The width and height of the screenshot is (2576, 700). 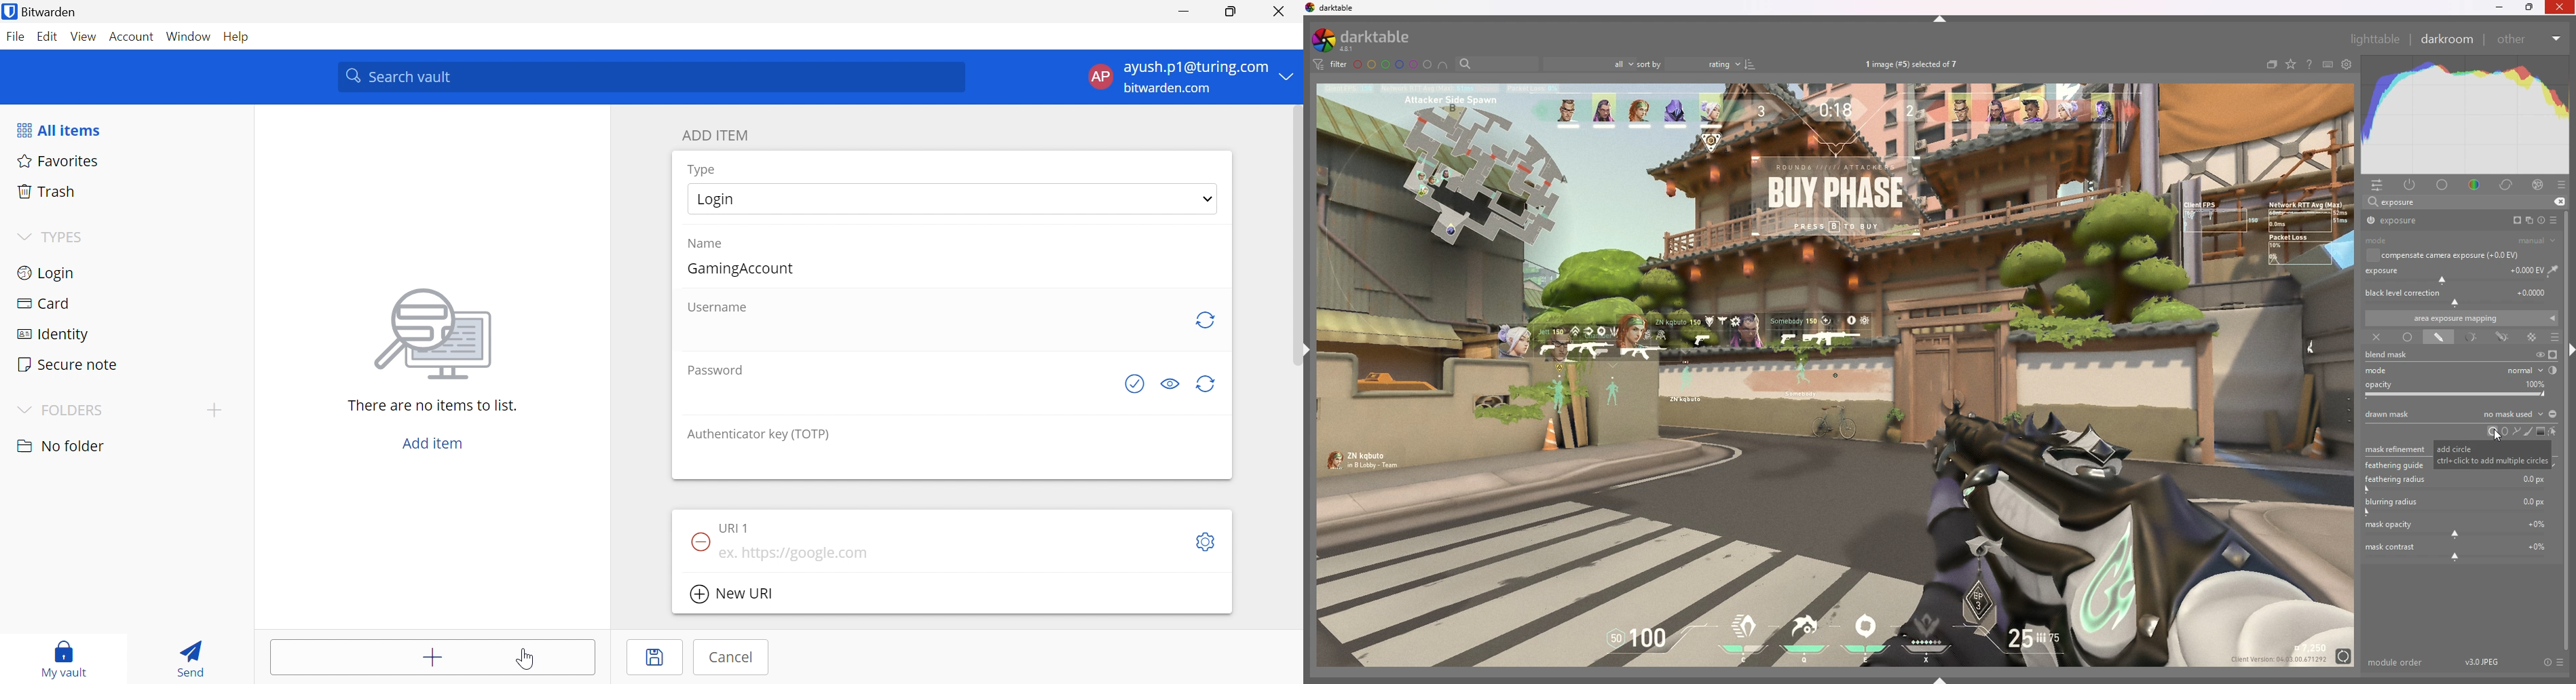 What do you see at coordinates (51, 193) in the screenshot?
I see `Trash` at bounding box center [51, 193].